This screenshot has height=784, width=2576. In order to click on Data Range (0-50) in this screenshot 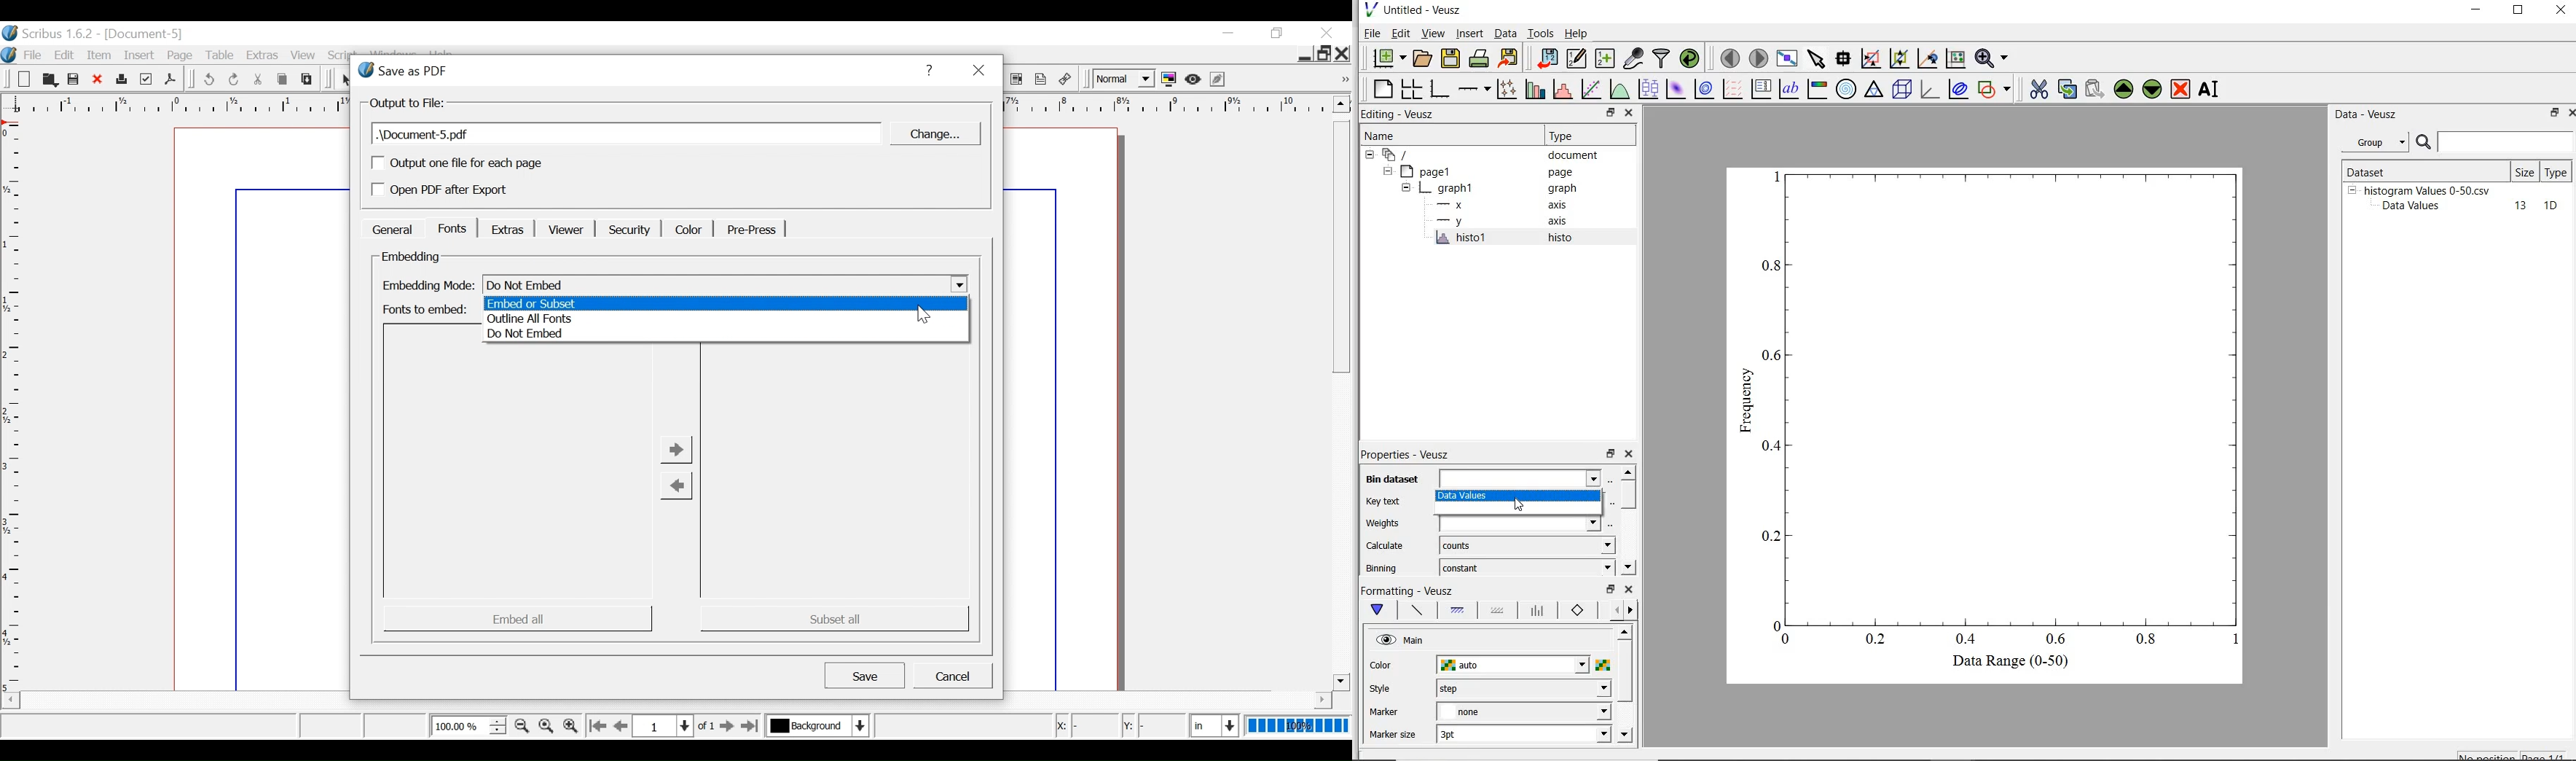, I will do `click(2013, 662)`.